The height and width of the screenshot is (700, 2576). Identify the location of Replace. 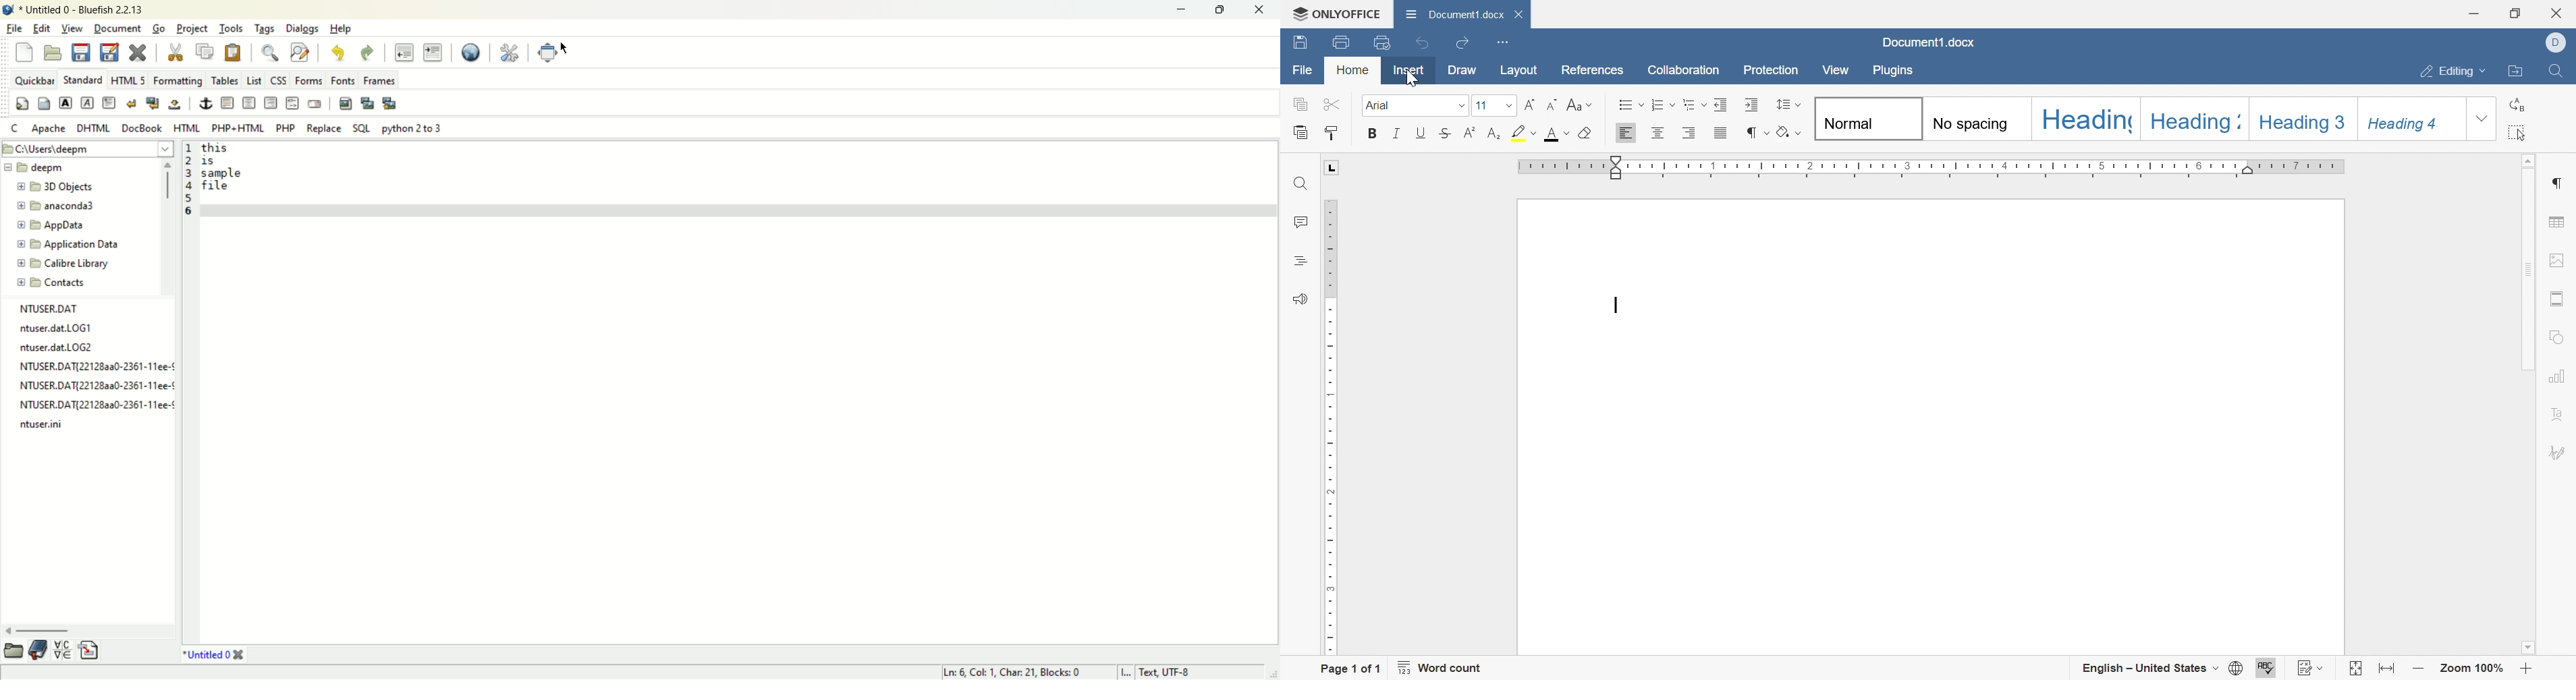
(2519, 103).